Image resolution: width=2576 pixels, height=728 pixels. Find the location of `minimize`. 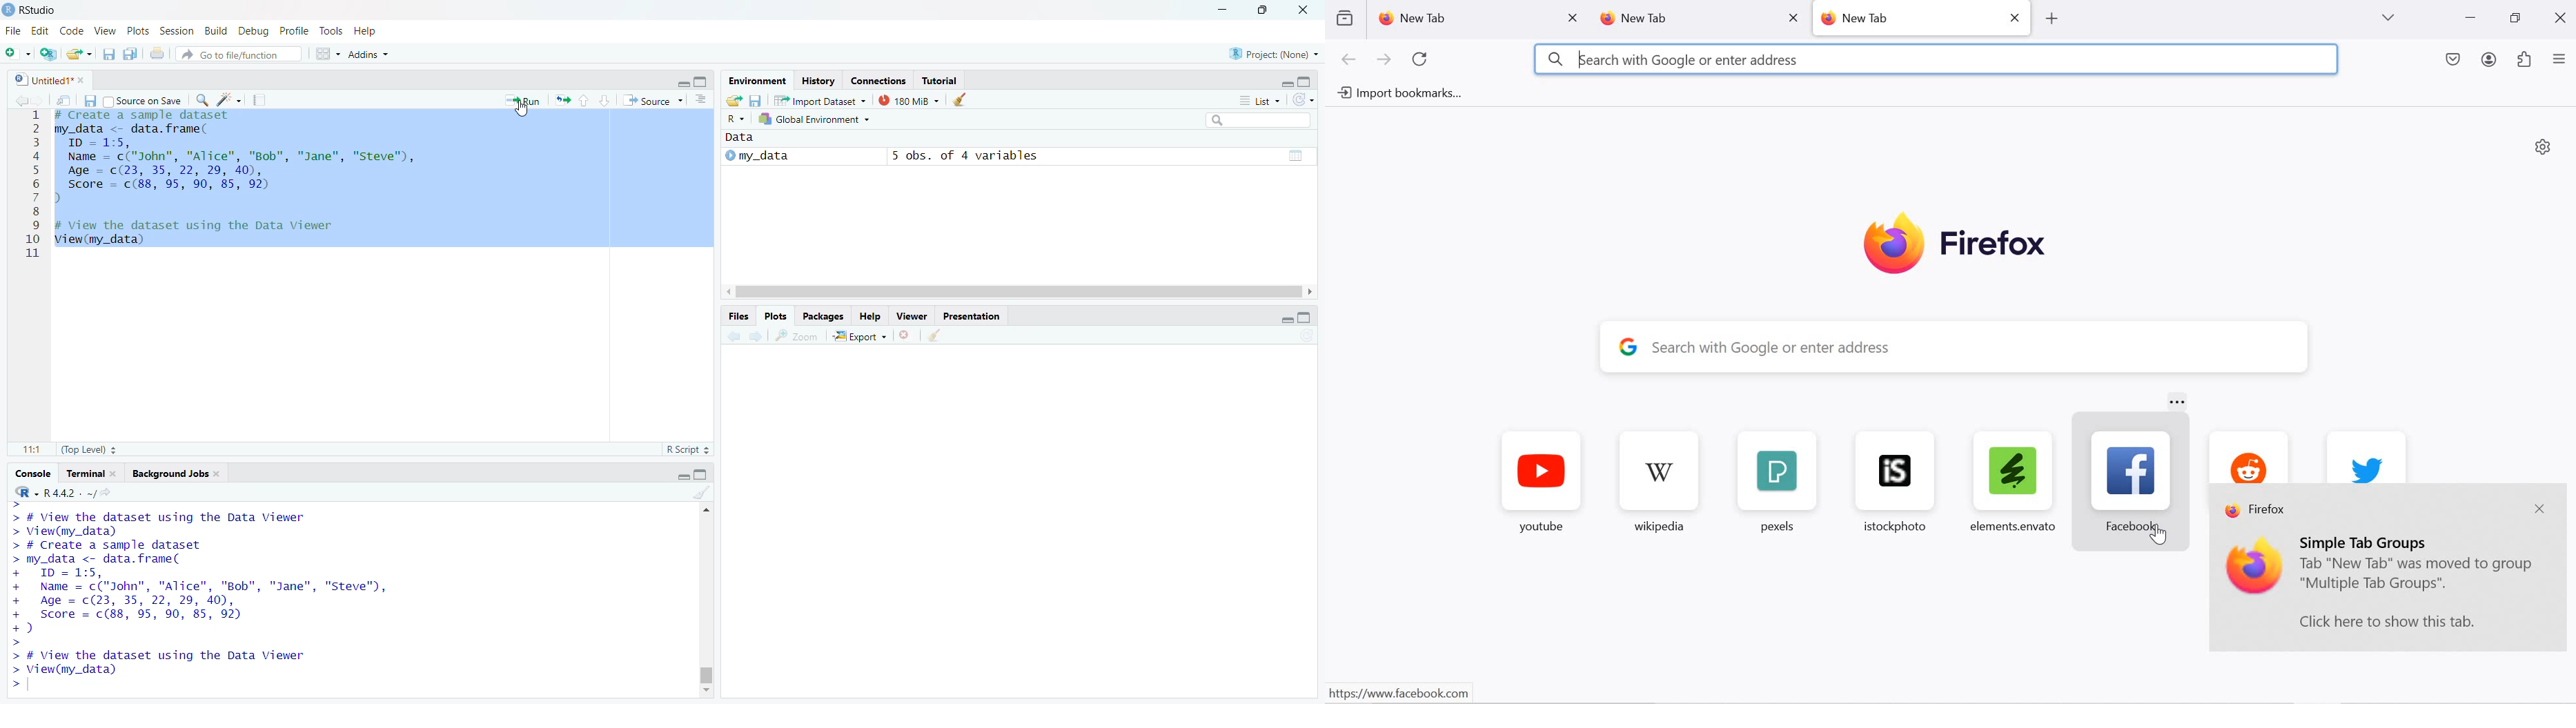

minimize is located at coordinates (1287, 320).